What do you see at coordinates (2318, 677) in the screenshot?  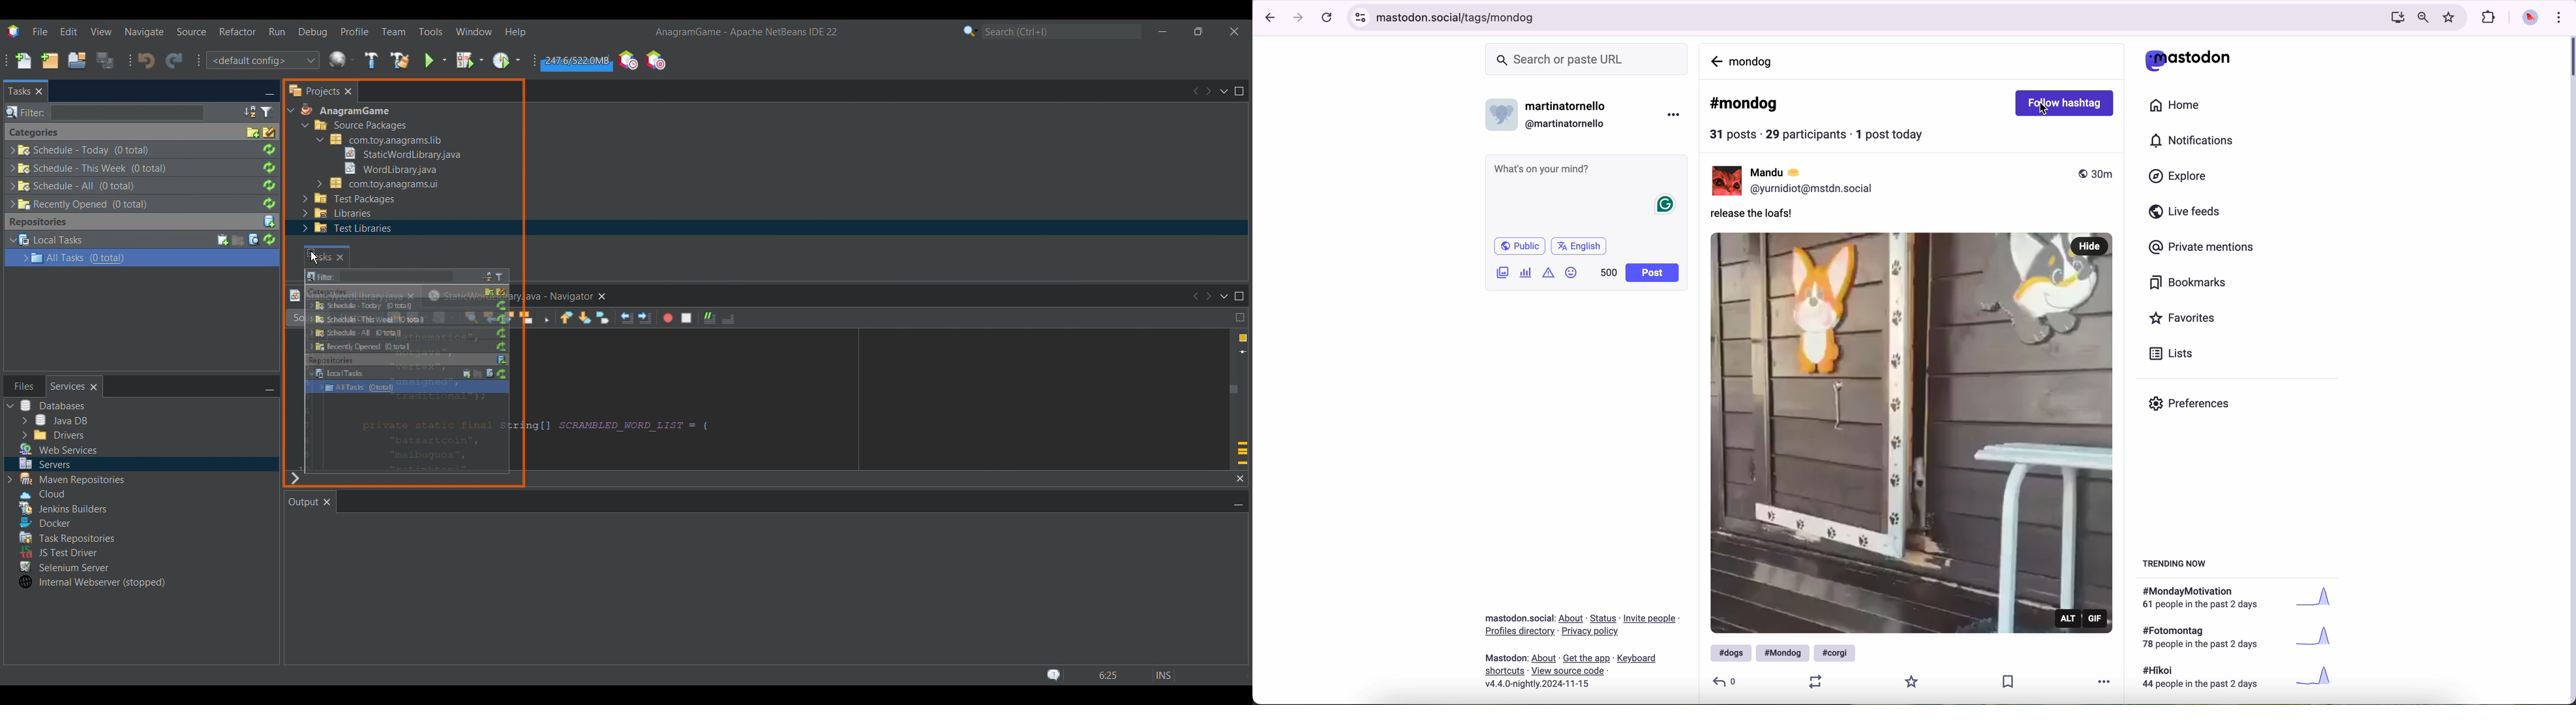 I see `graph` at bounding box center [2318, 677].